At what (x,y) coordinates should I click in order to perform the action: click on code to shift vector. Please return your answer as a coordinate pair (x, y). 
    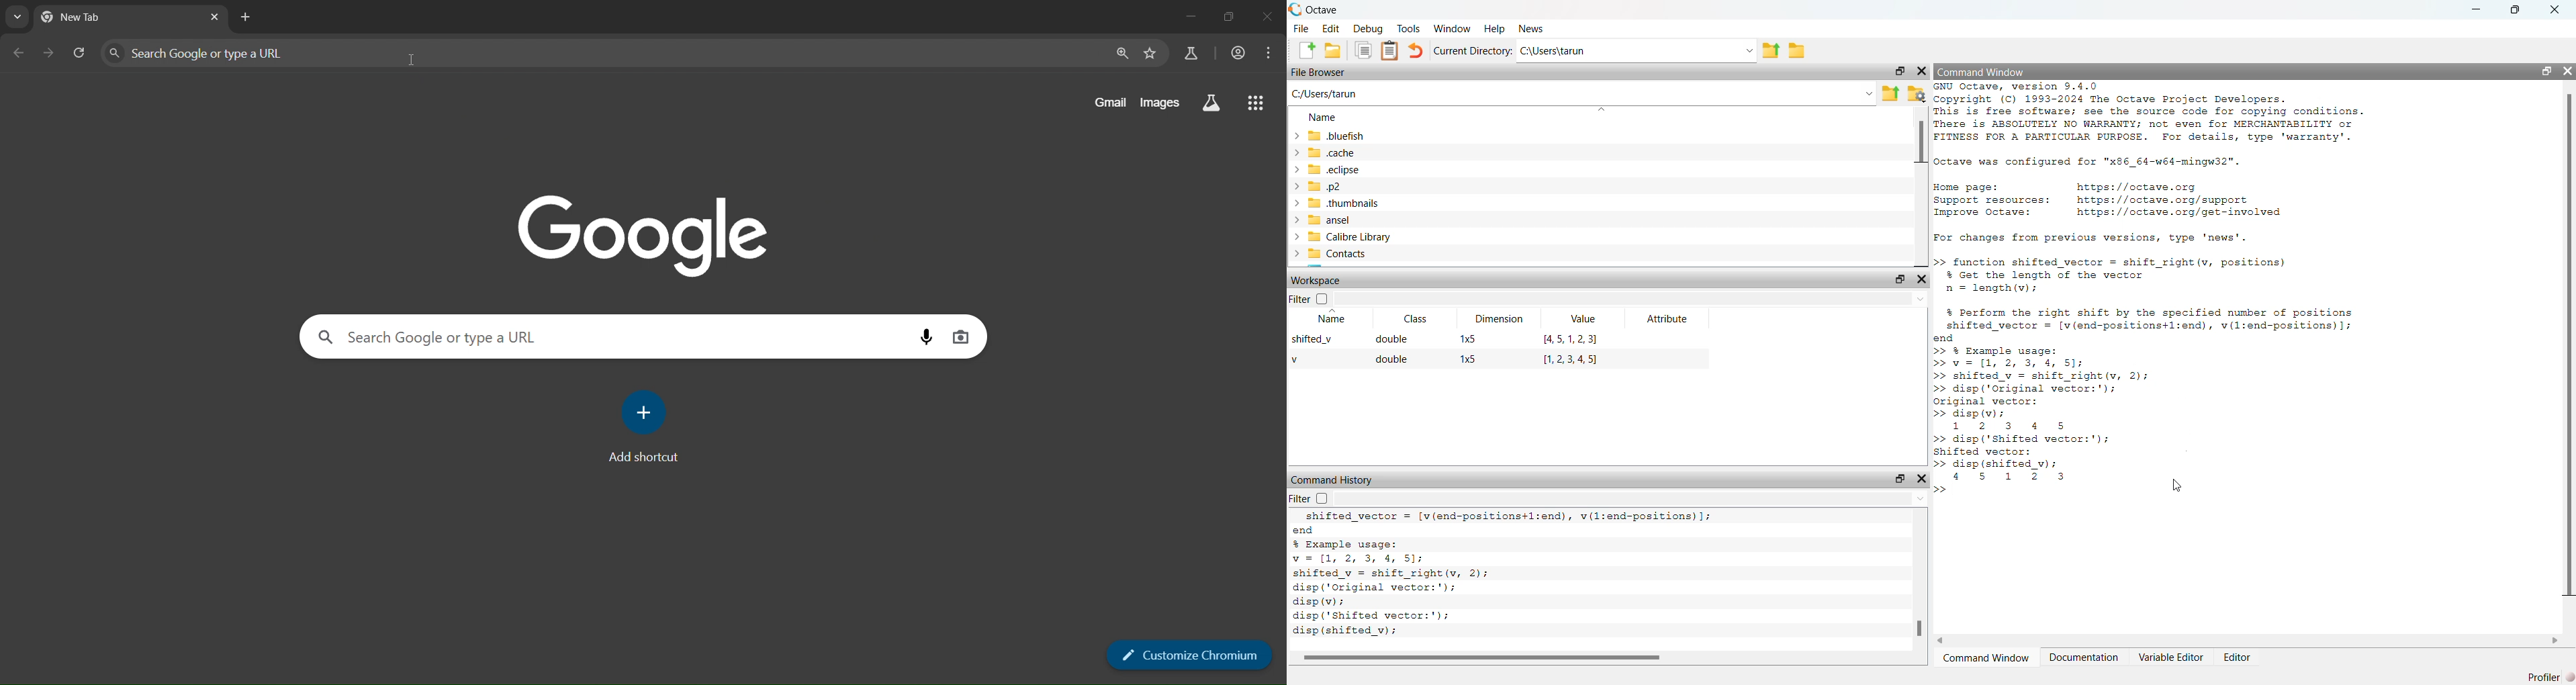
    Looking at the image, I should click on (2051, 445).